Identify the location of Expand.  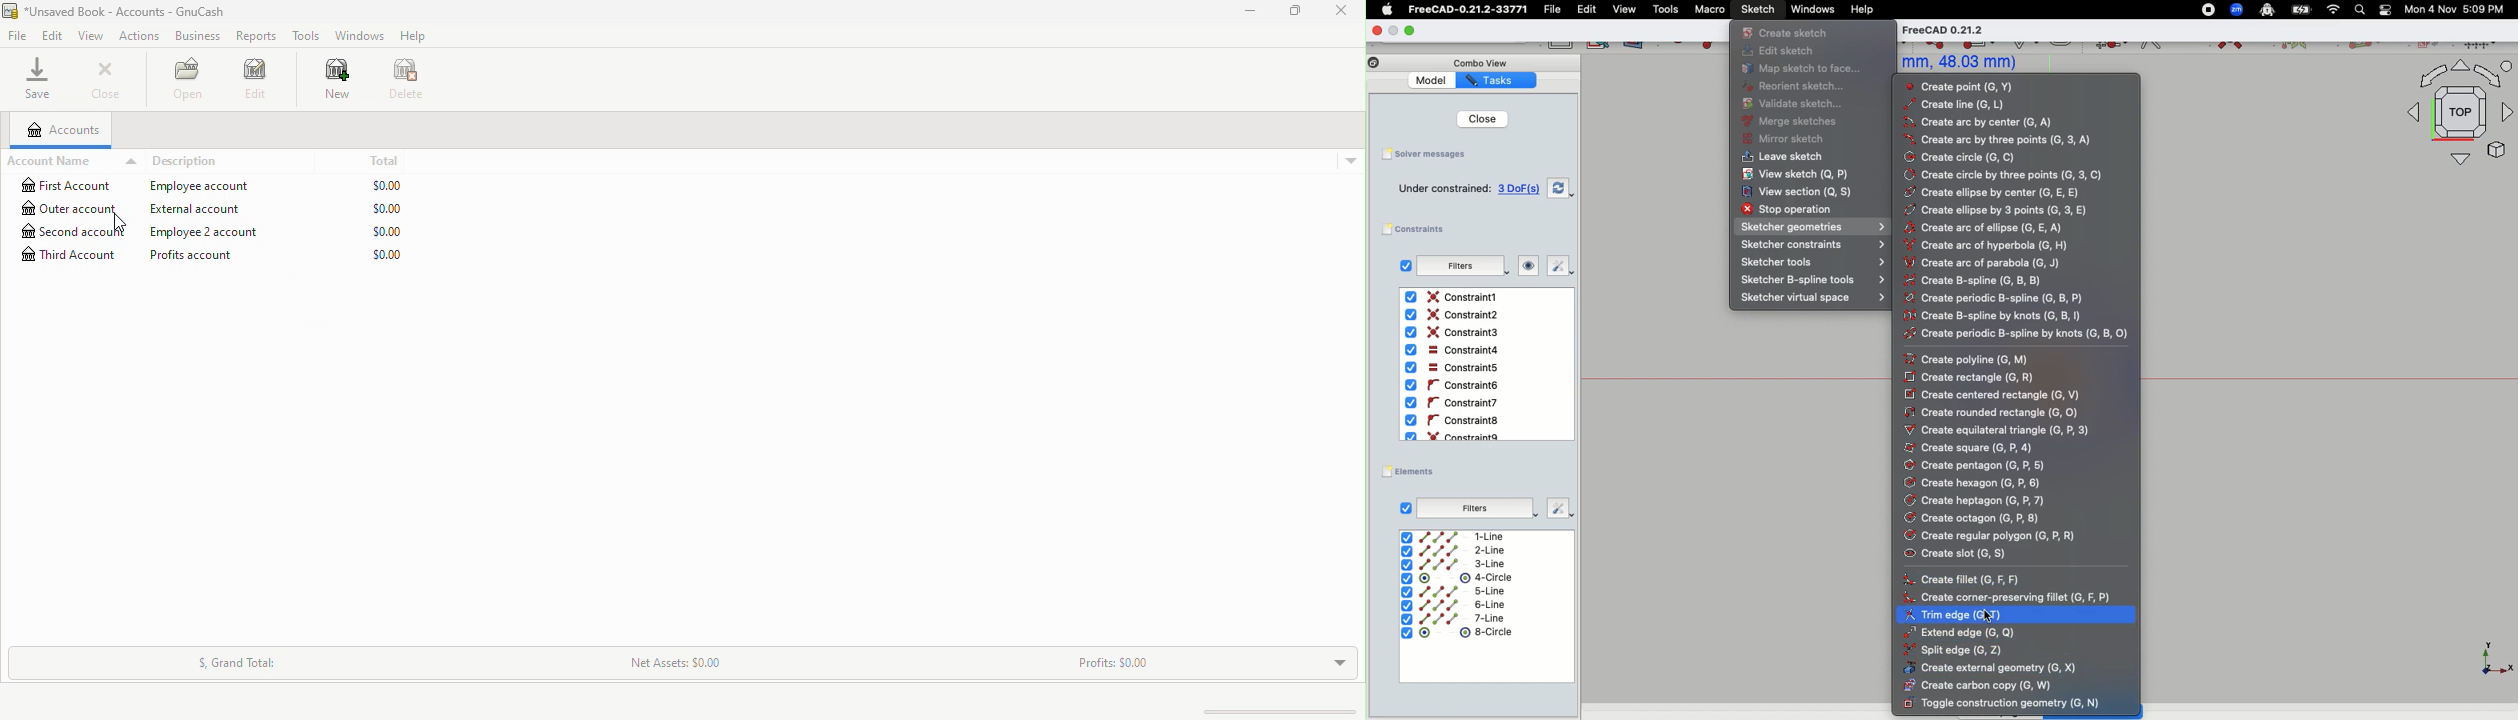
(1411, 30).